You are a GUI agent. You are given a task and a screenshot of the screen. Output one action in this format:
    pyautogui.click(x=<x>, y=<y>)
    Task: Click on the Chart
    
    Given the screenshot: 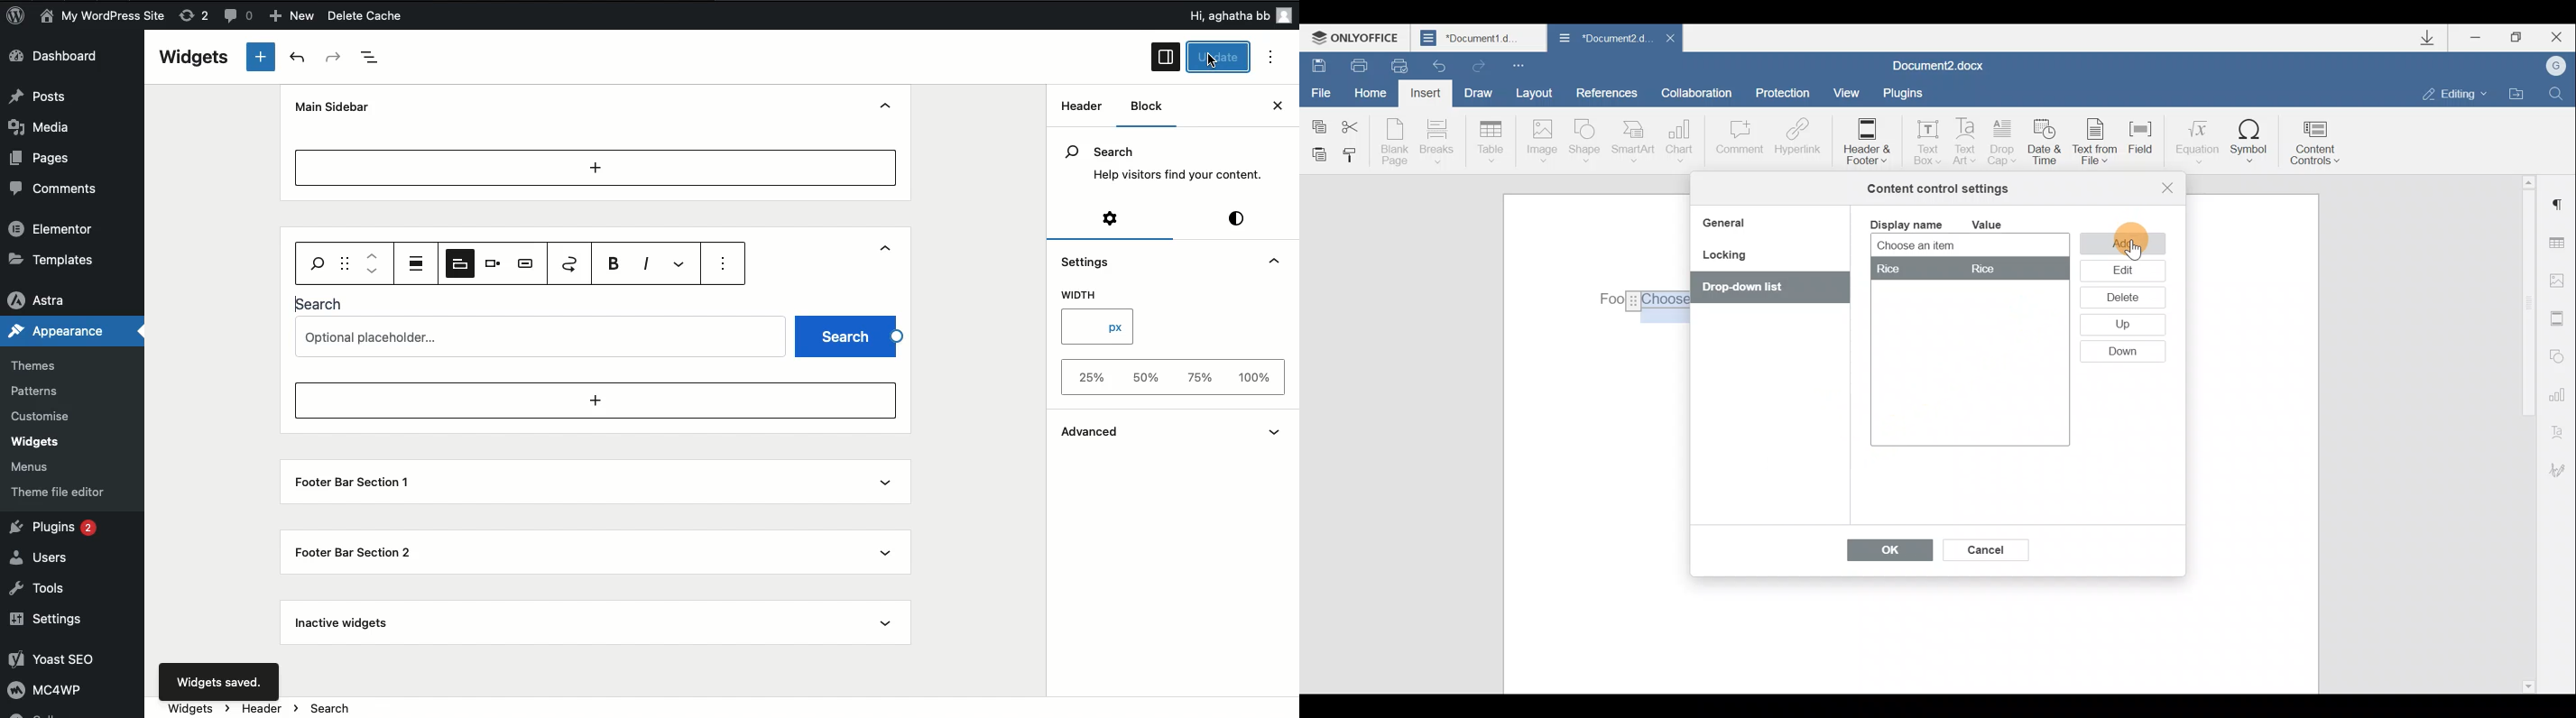 What is the action you would take?
    pyautogui.click(x=1682, y=141)
    